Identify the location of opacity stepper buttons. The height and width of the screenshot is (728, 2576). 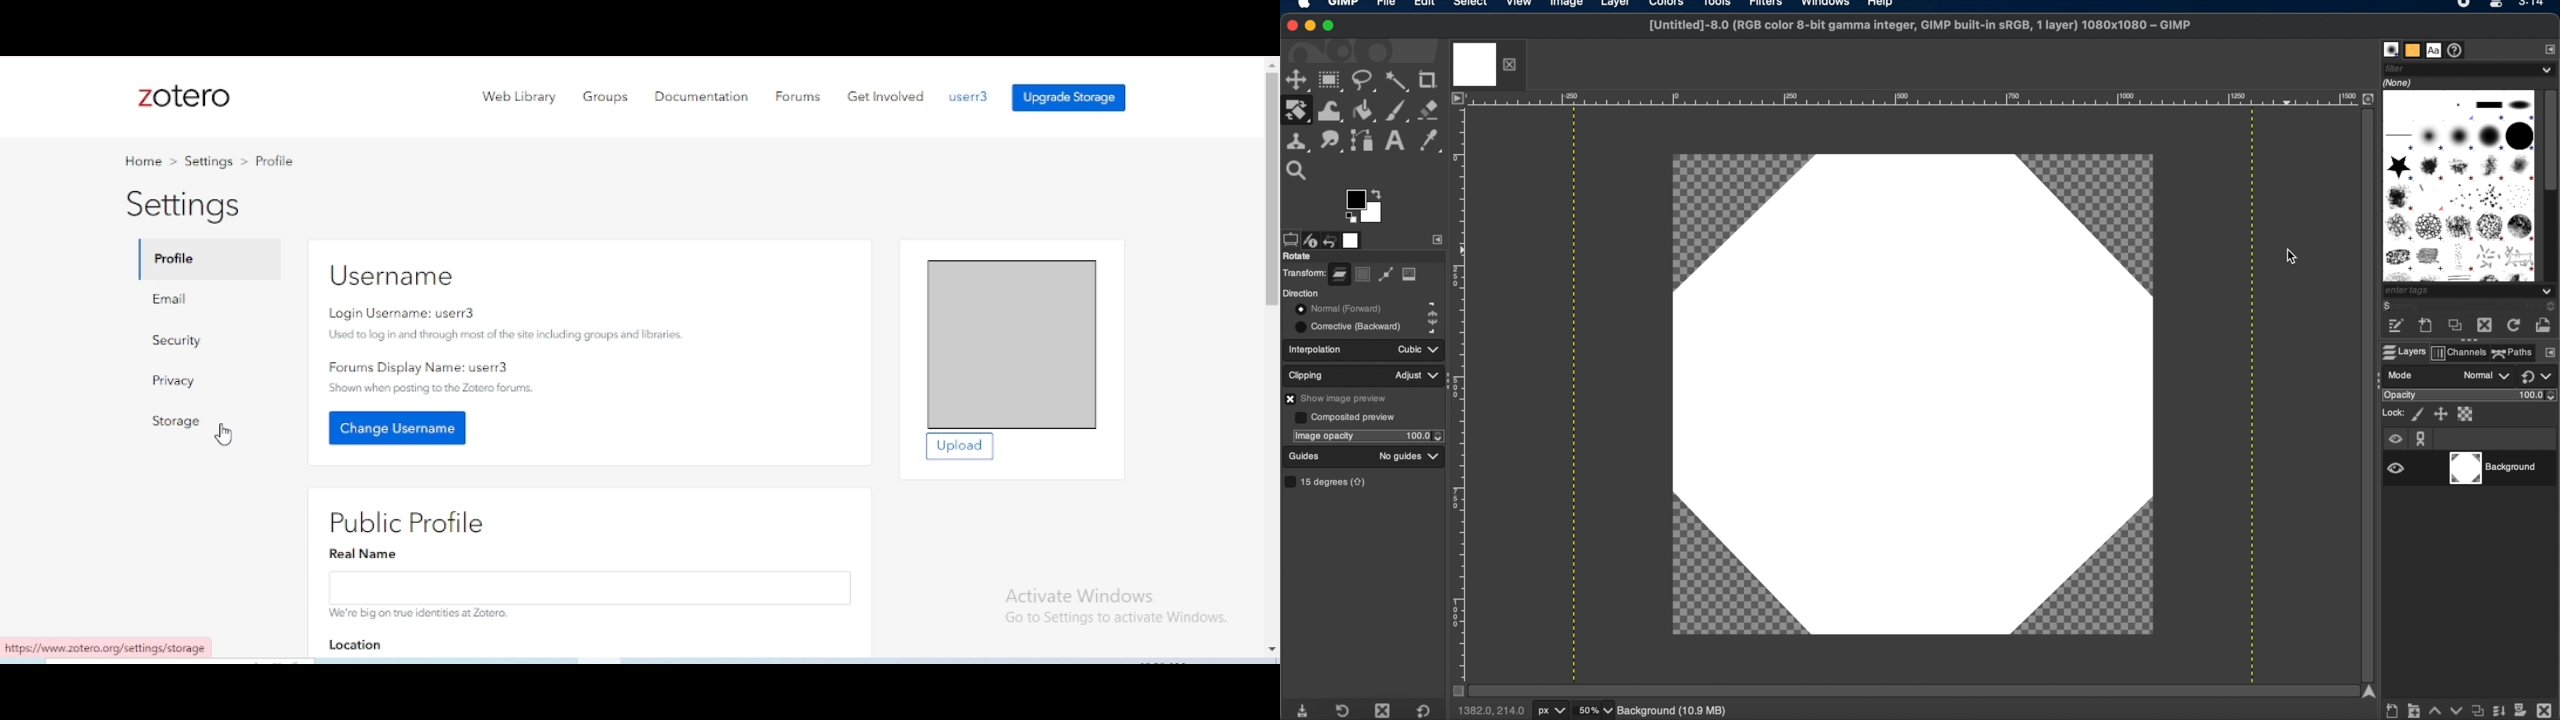
(1425, 435).